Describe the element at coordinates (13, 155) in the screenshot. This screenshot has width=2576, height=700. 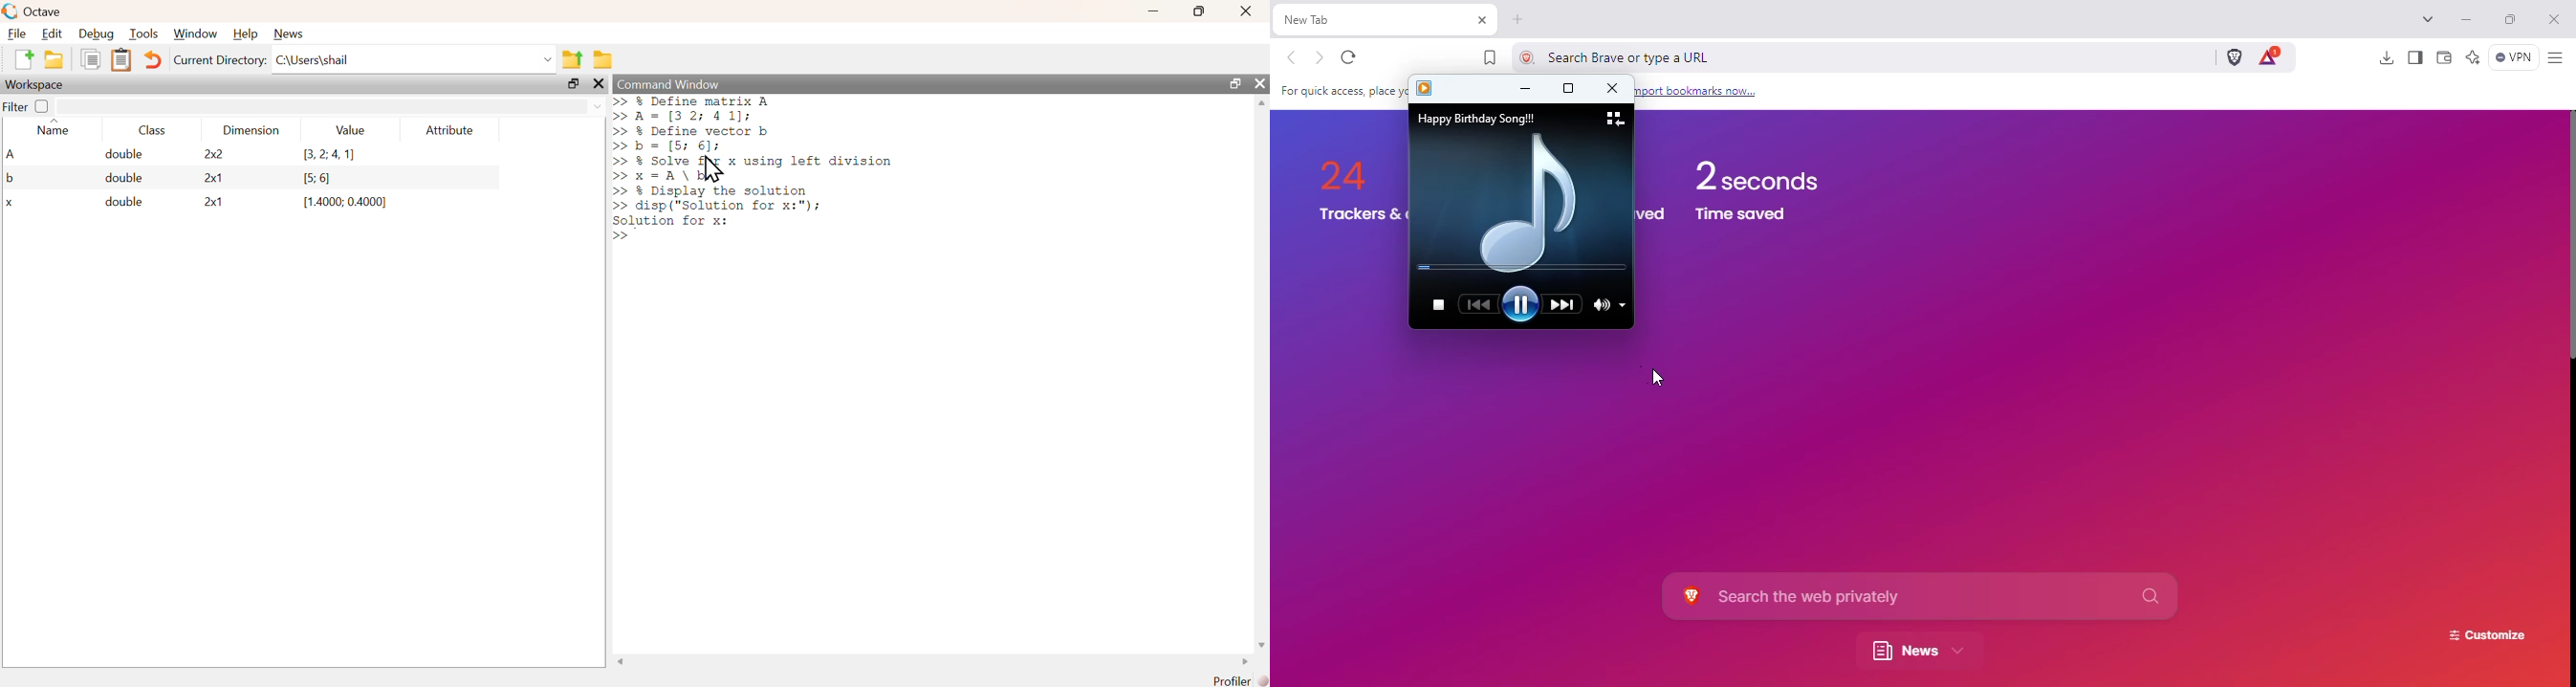
I see `A` at that location.